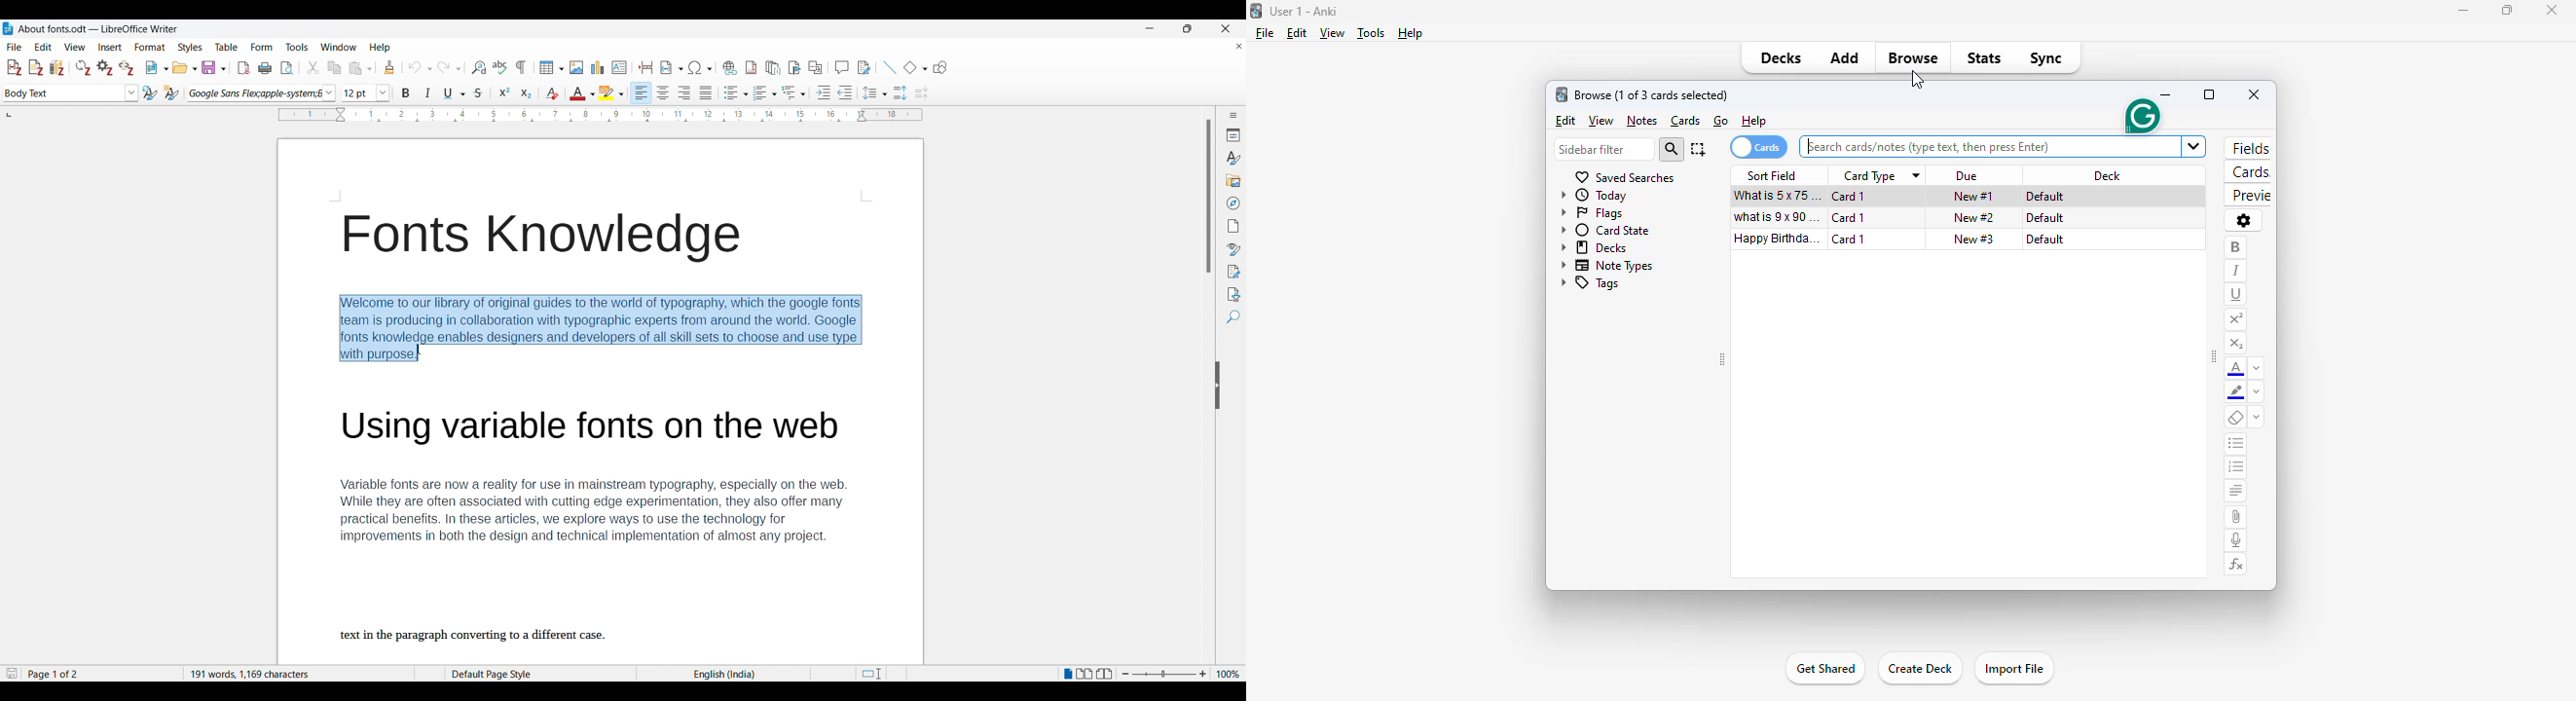 Image resolution: width=2576 pixels, height=728 pixels. Describe the element at coordinates (1297, 33) in the screenshot. I see `edit` at that location.